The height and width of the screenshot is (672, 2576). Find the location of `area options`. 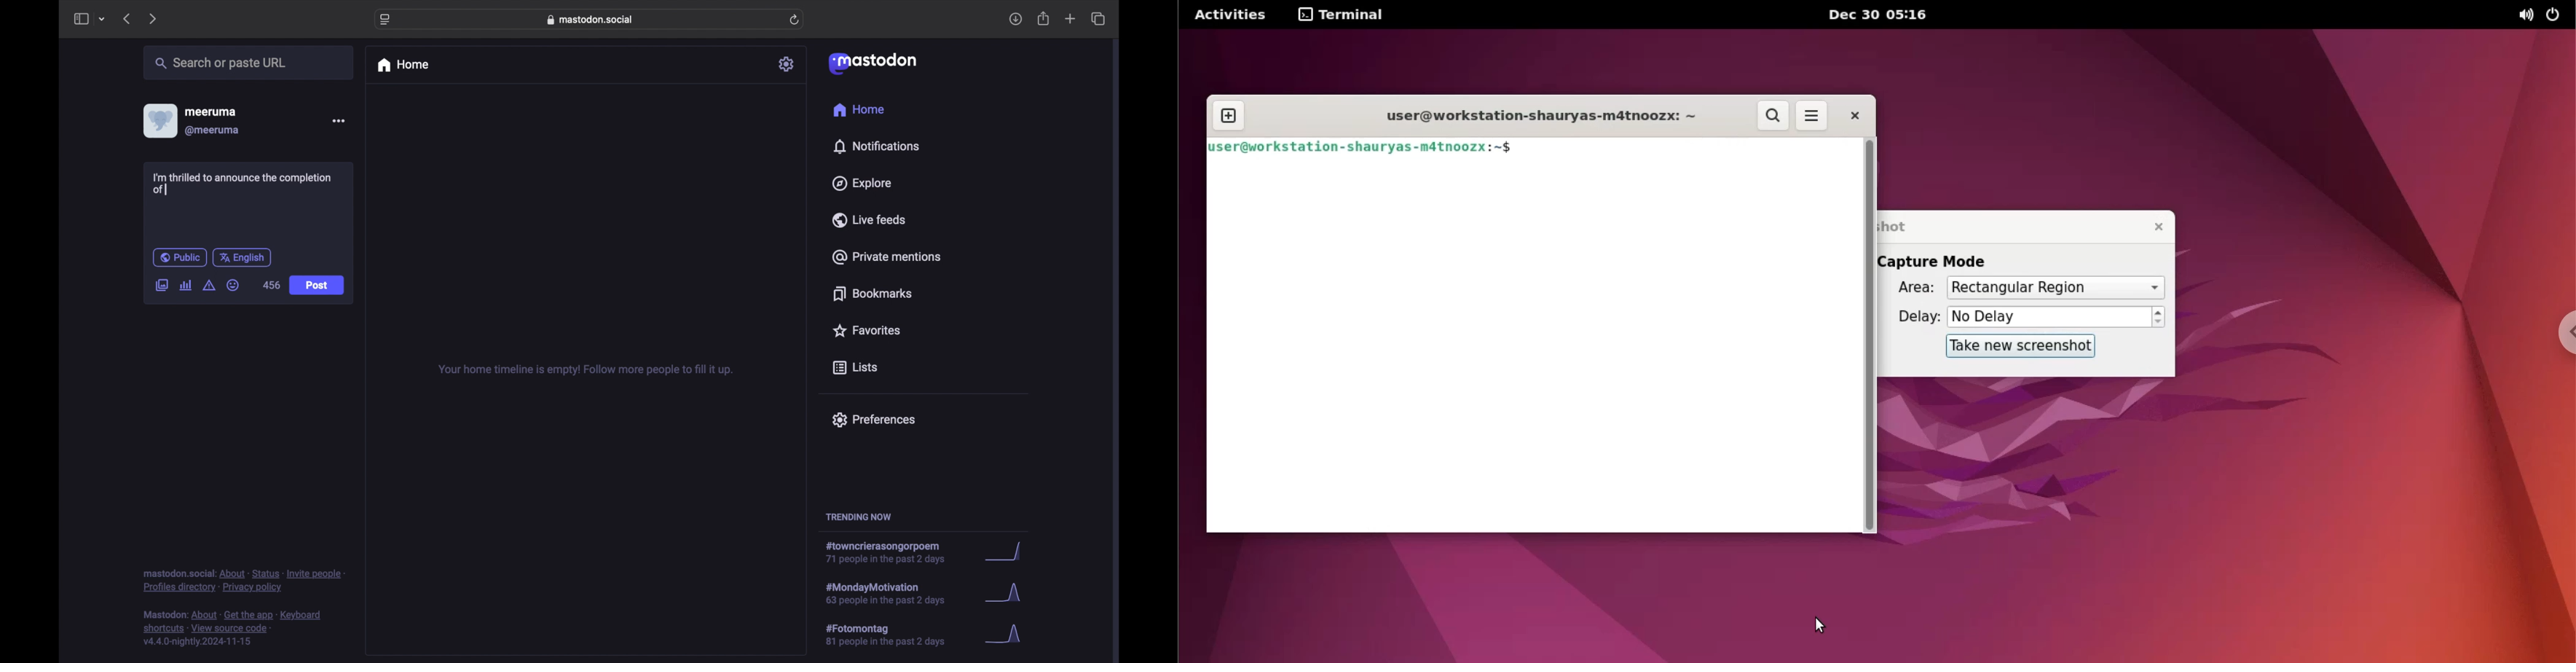

area options is located at coordinates (2055, 288).